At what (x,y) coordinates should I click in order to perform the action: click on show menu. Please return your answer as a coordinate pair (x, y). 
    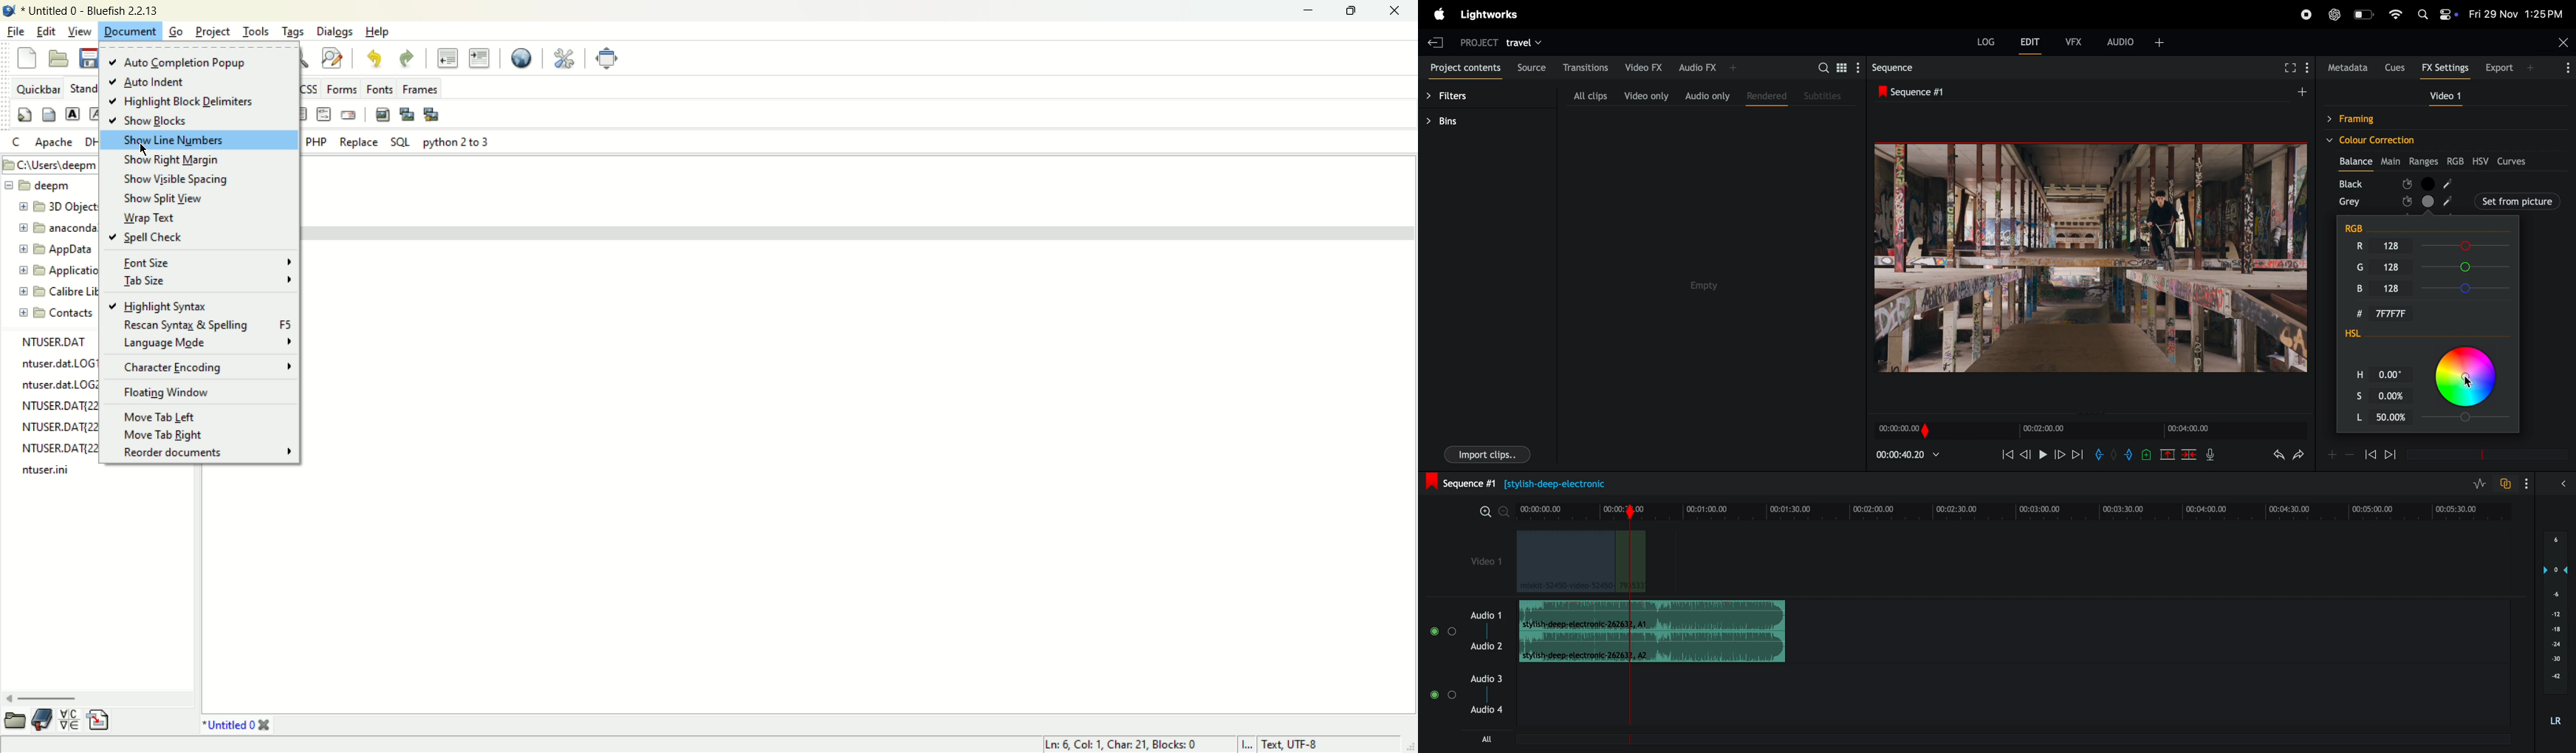
    Looking at the image, I should click on (2310, 66).